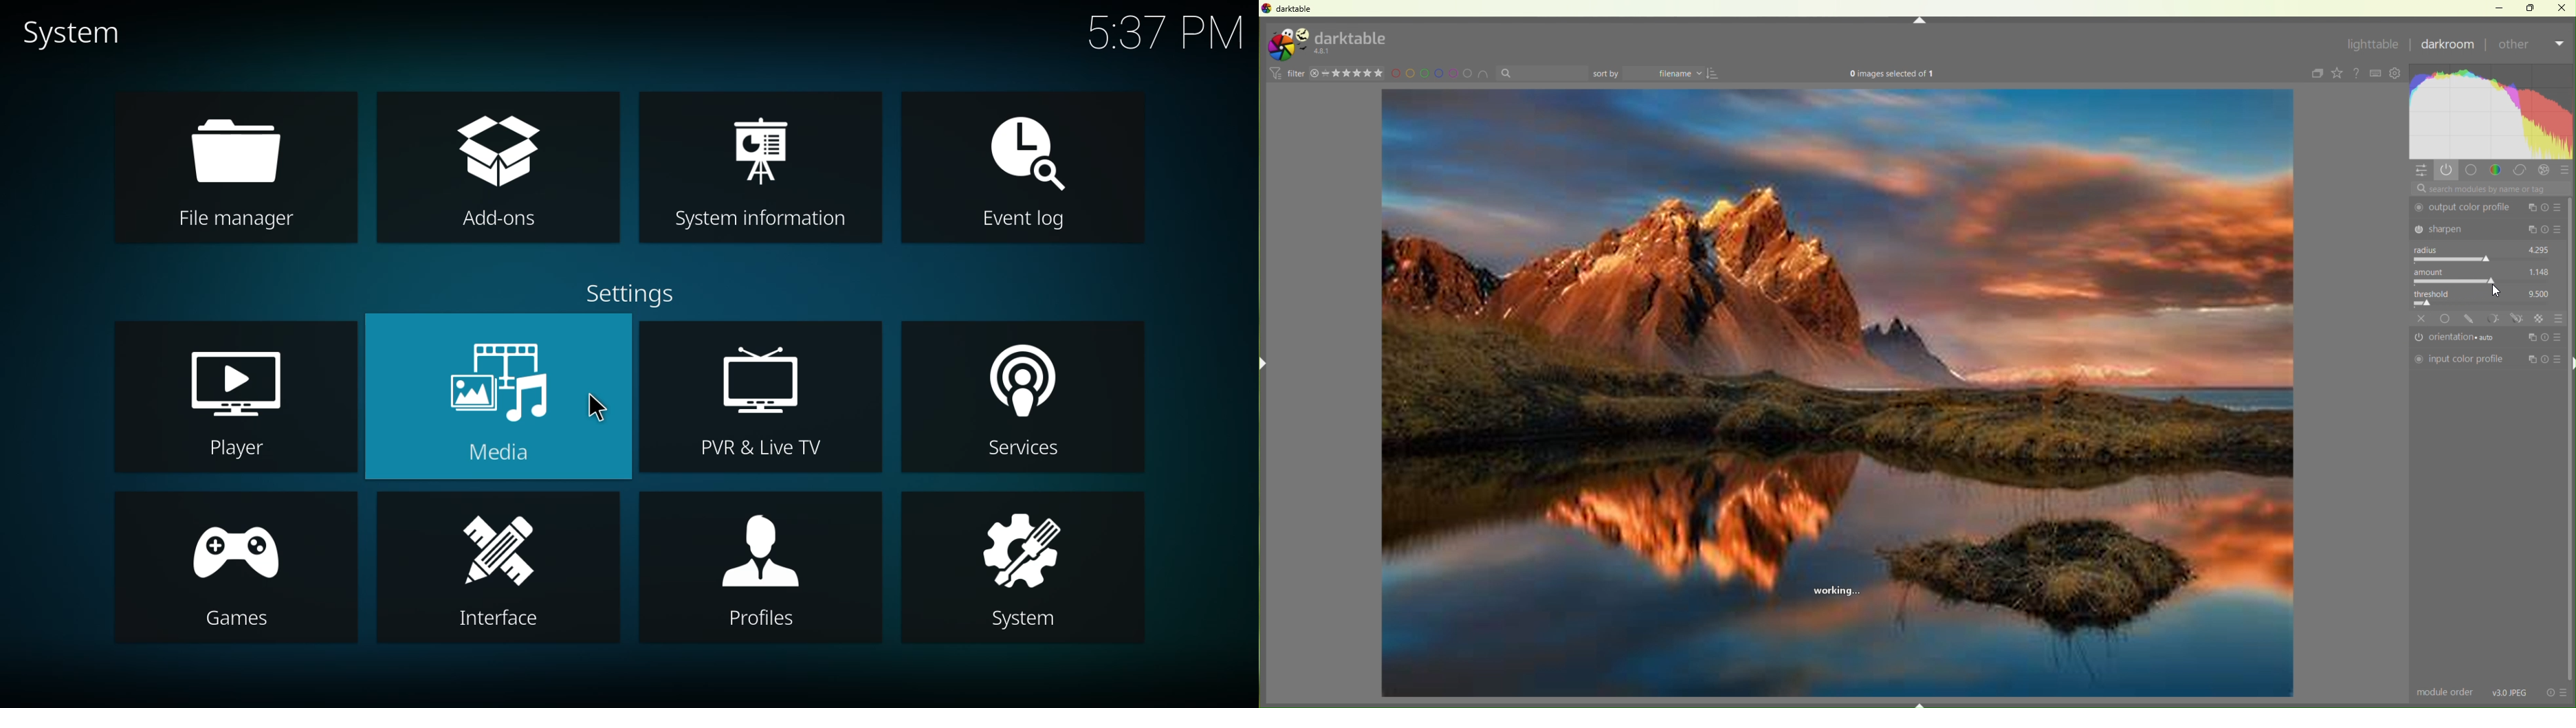 The image size is (2576, 728). I want to click on tool, so click(2518, 318).